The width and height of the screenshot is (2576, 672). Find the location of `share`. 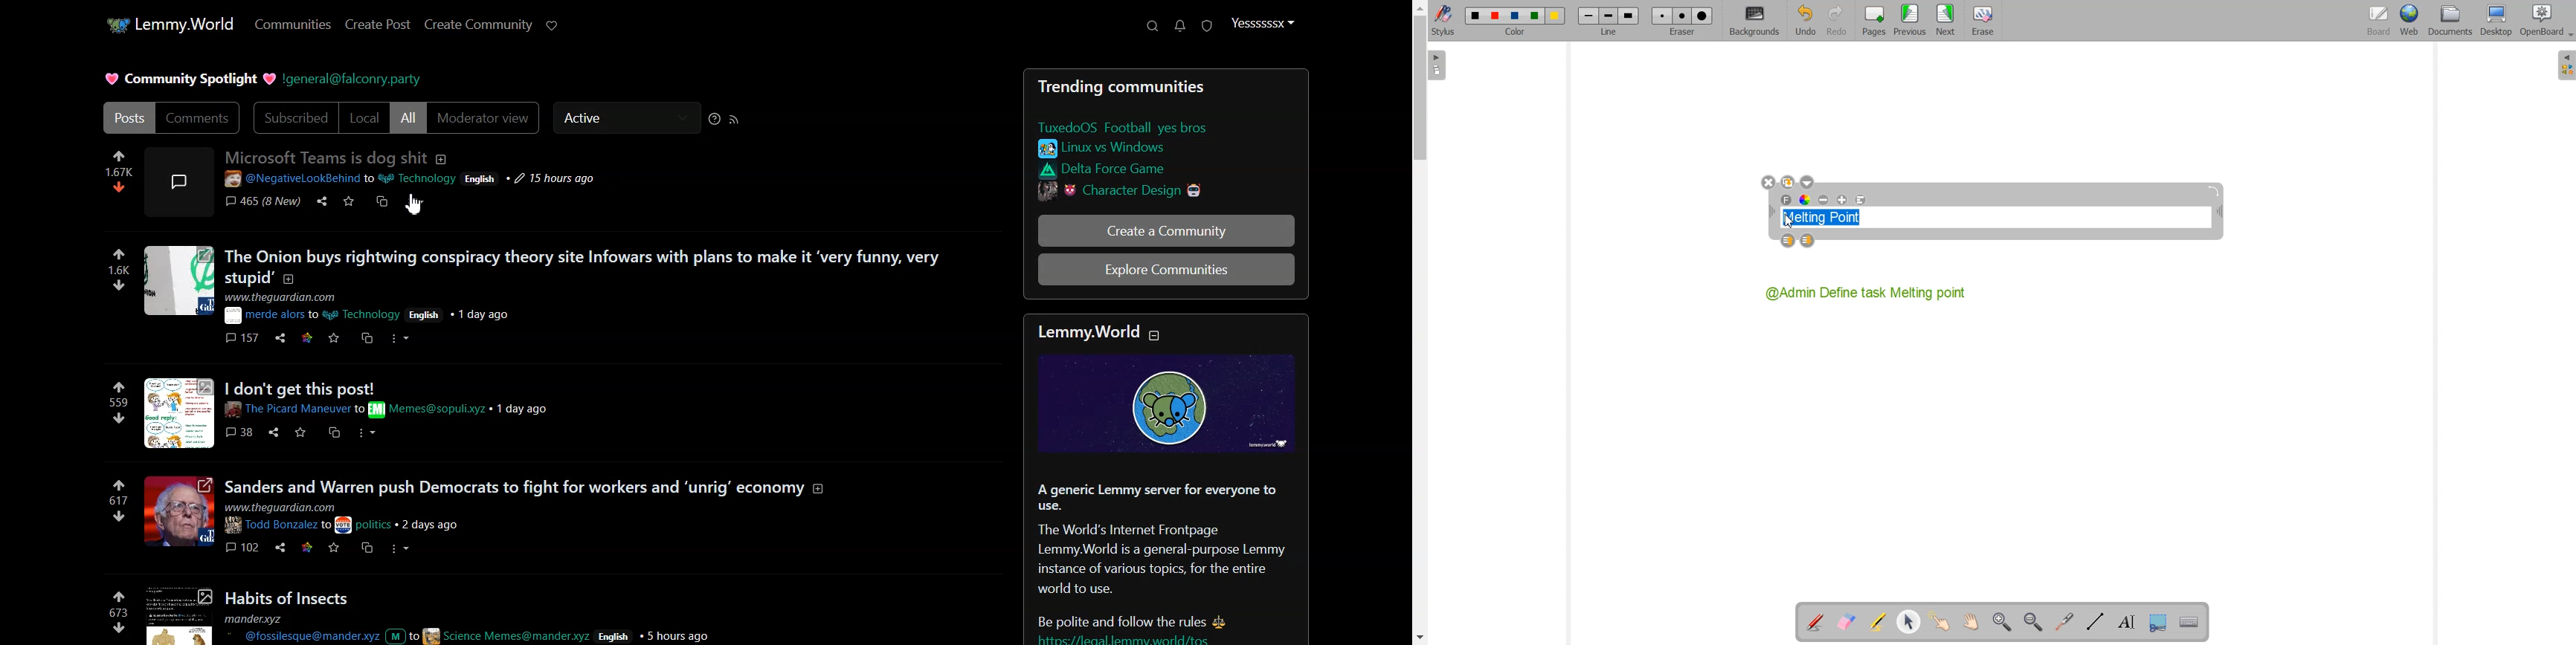

share is located at coordinates (323, 202).